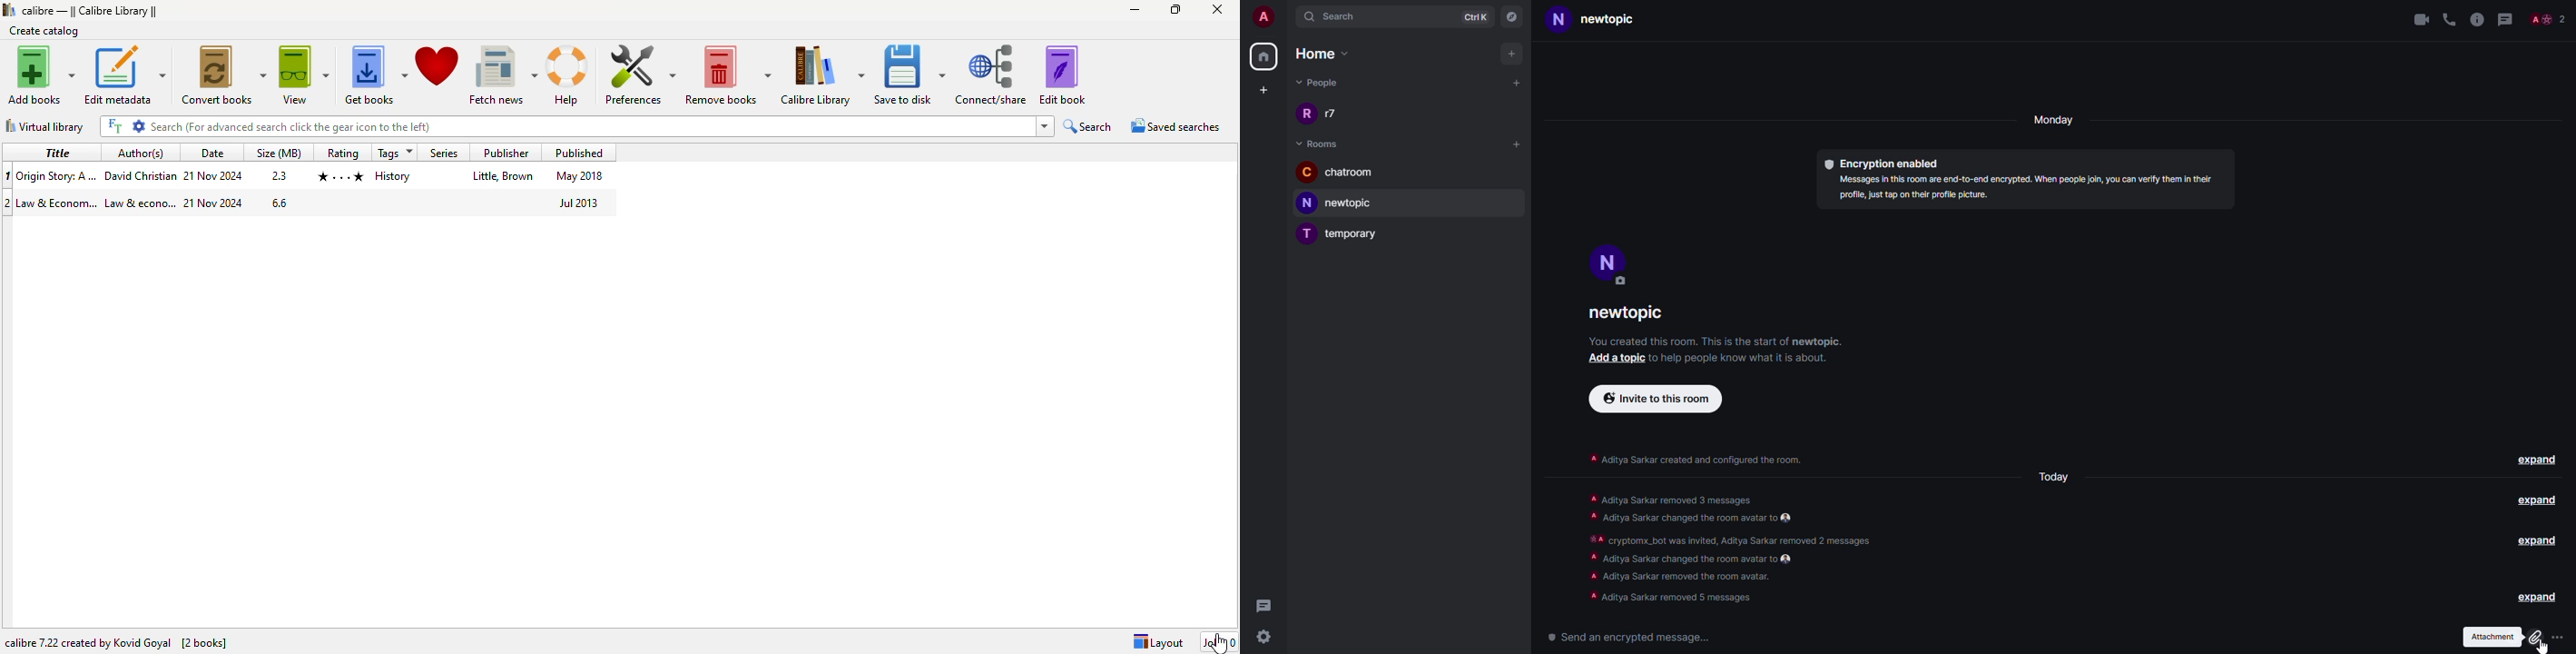 Image resolution: width=2576 pixels, height=672 pixels. What do you see at coordinates (1883, 162) in the screenshot?
I see `encryption enabled` at bounding box center [1883, 162].